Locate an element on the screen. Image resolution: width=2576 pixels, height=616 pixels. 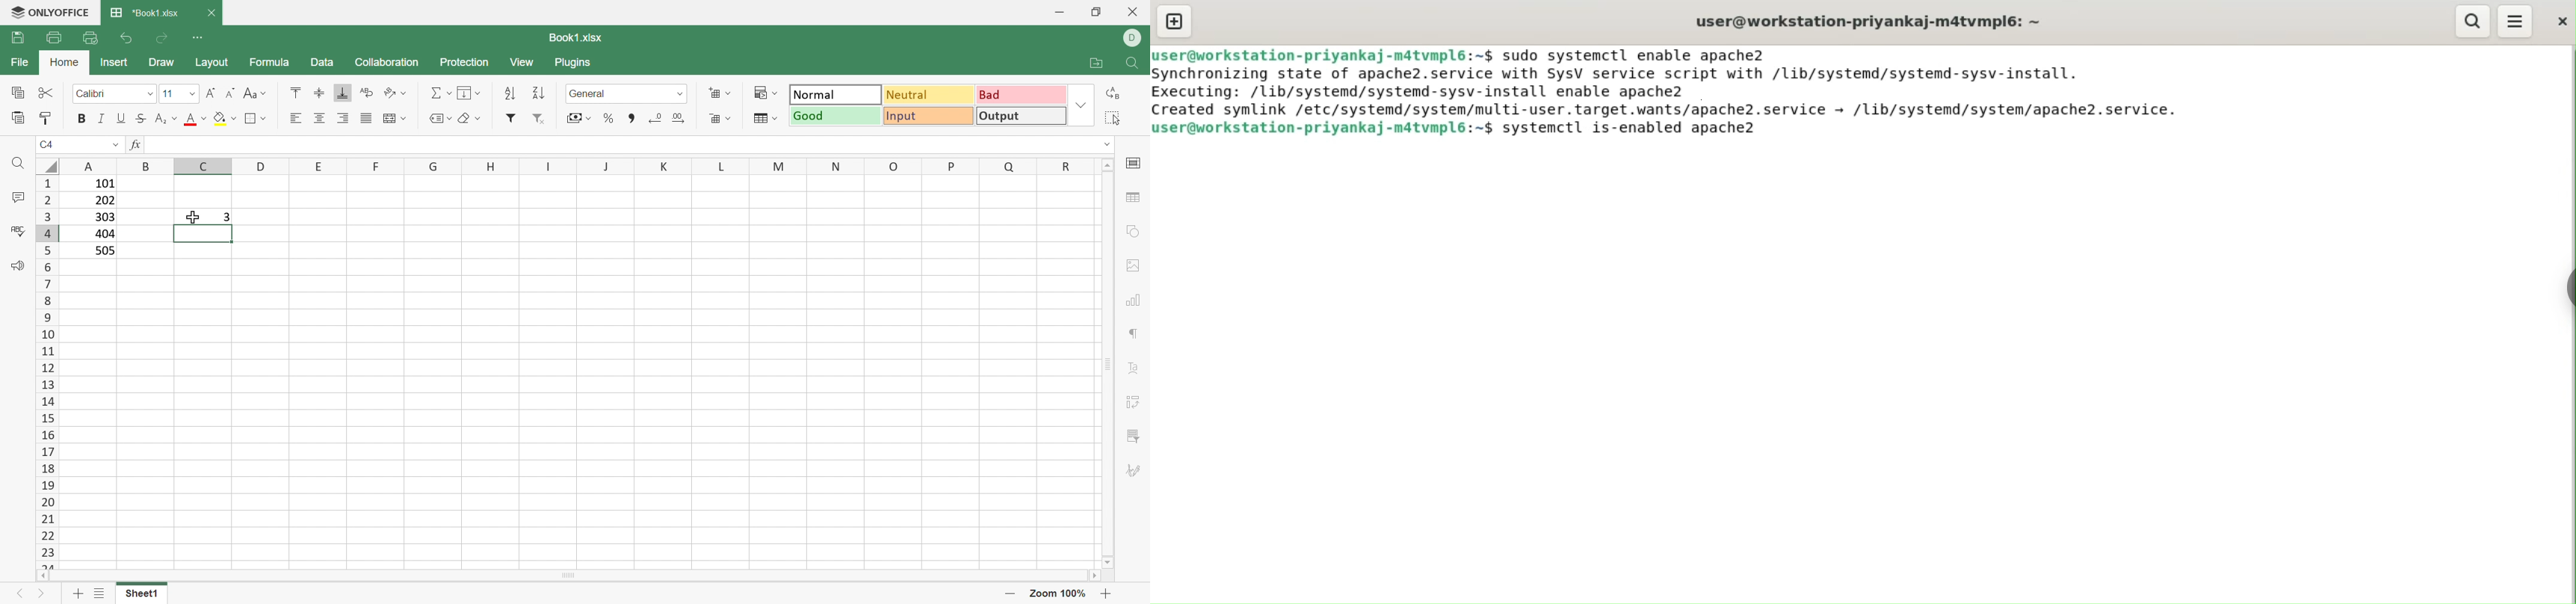
Restore Down is located at coordinates (1095, 13).